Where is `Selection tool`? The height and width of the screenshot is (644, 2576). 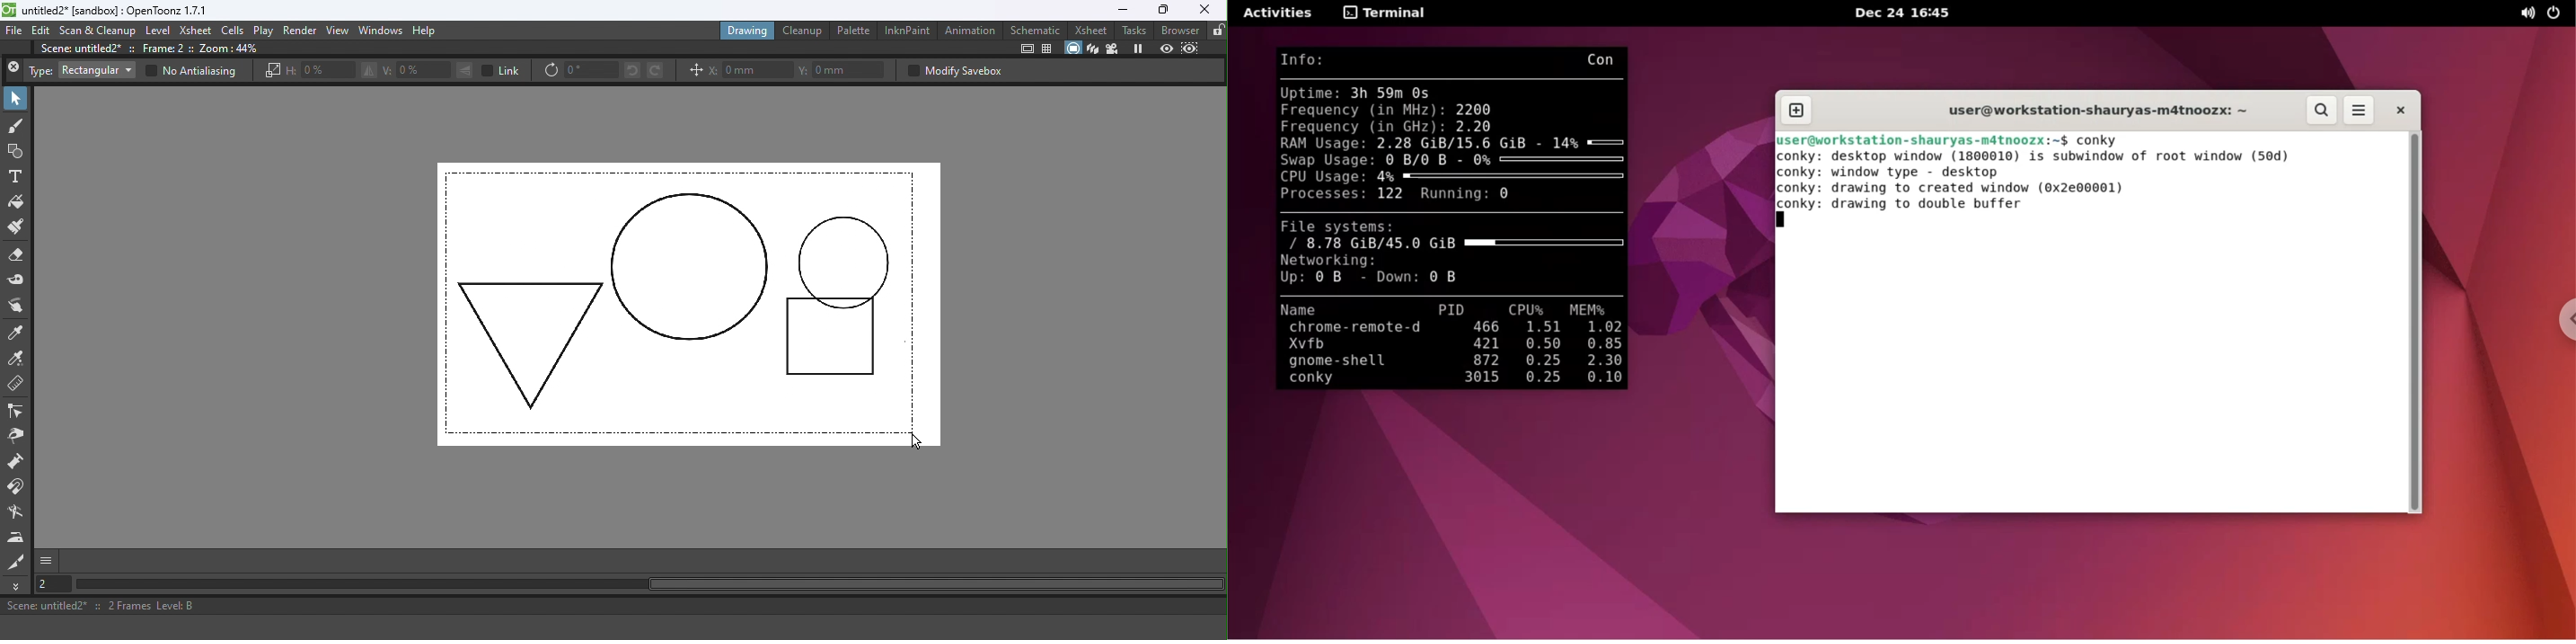
Selection tool is located at coordinates (16, 99).